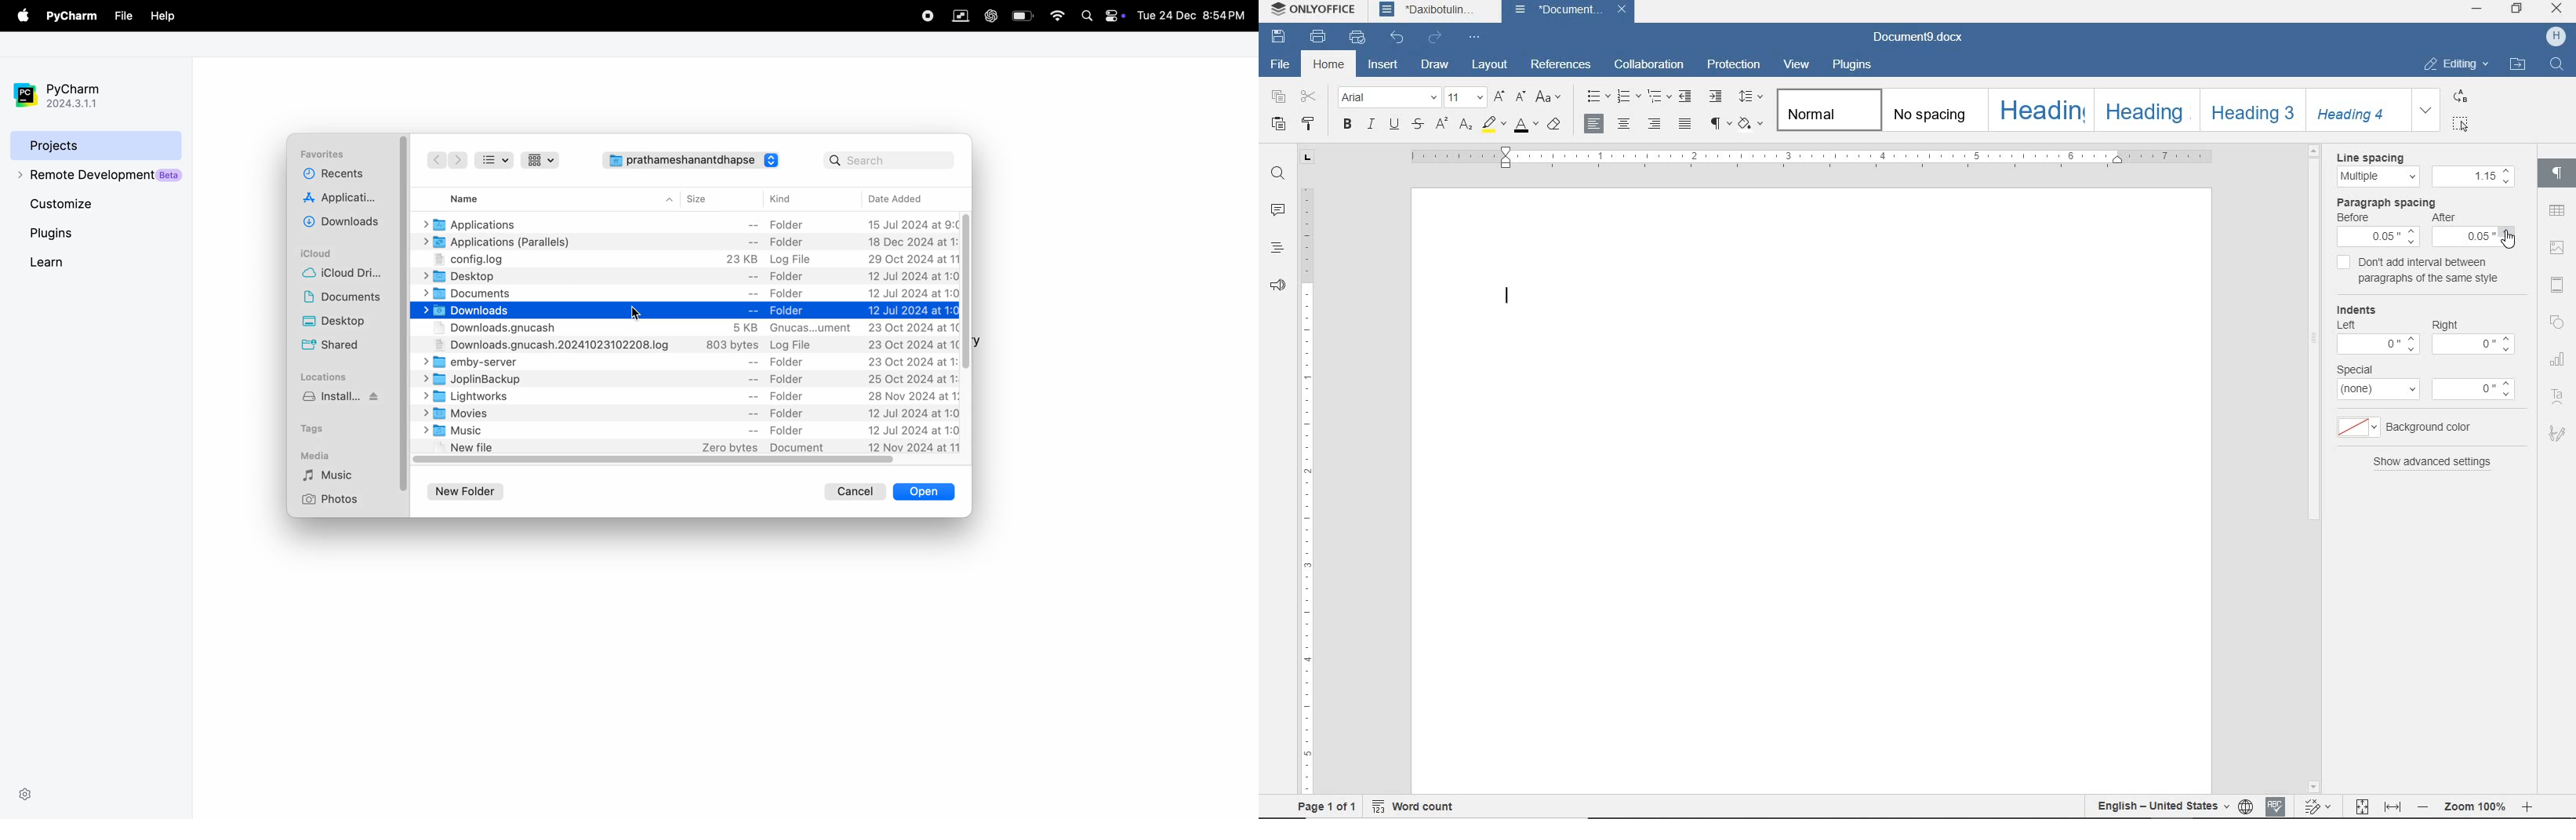 The height and width of the screenshot is (840, 2576). Describe the element at coordinates (2358, 429) in the screenshot. I see `background color` at that location.